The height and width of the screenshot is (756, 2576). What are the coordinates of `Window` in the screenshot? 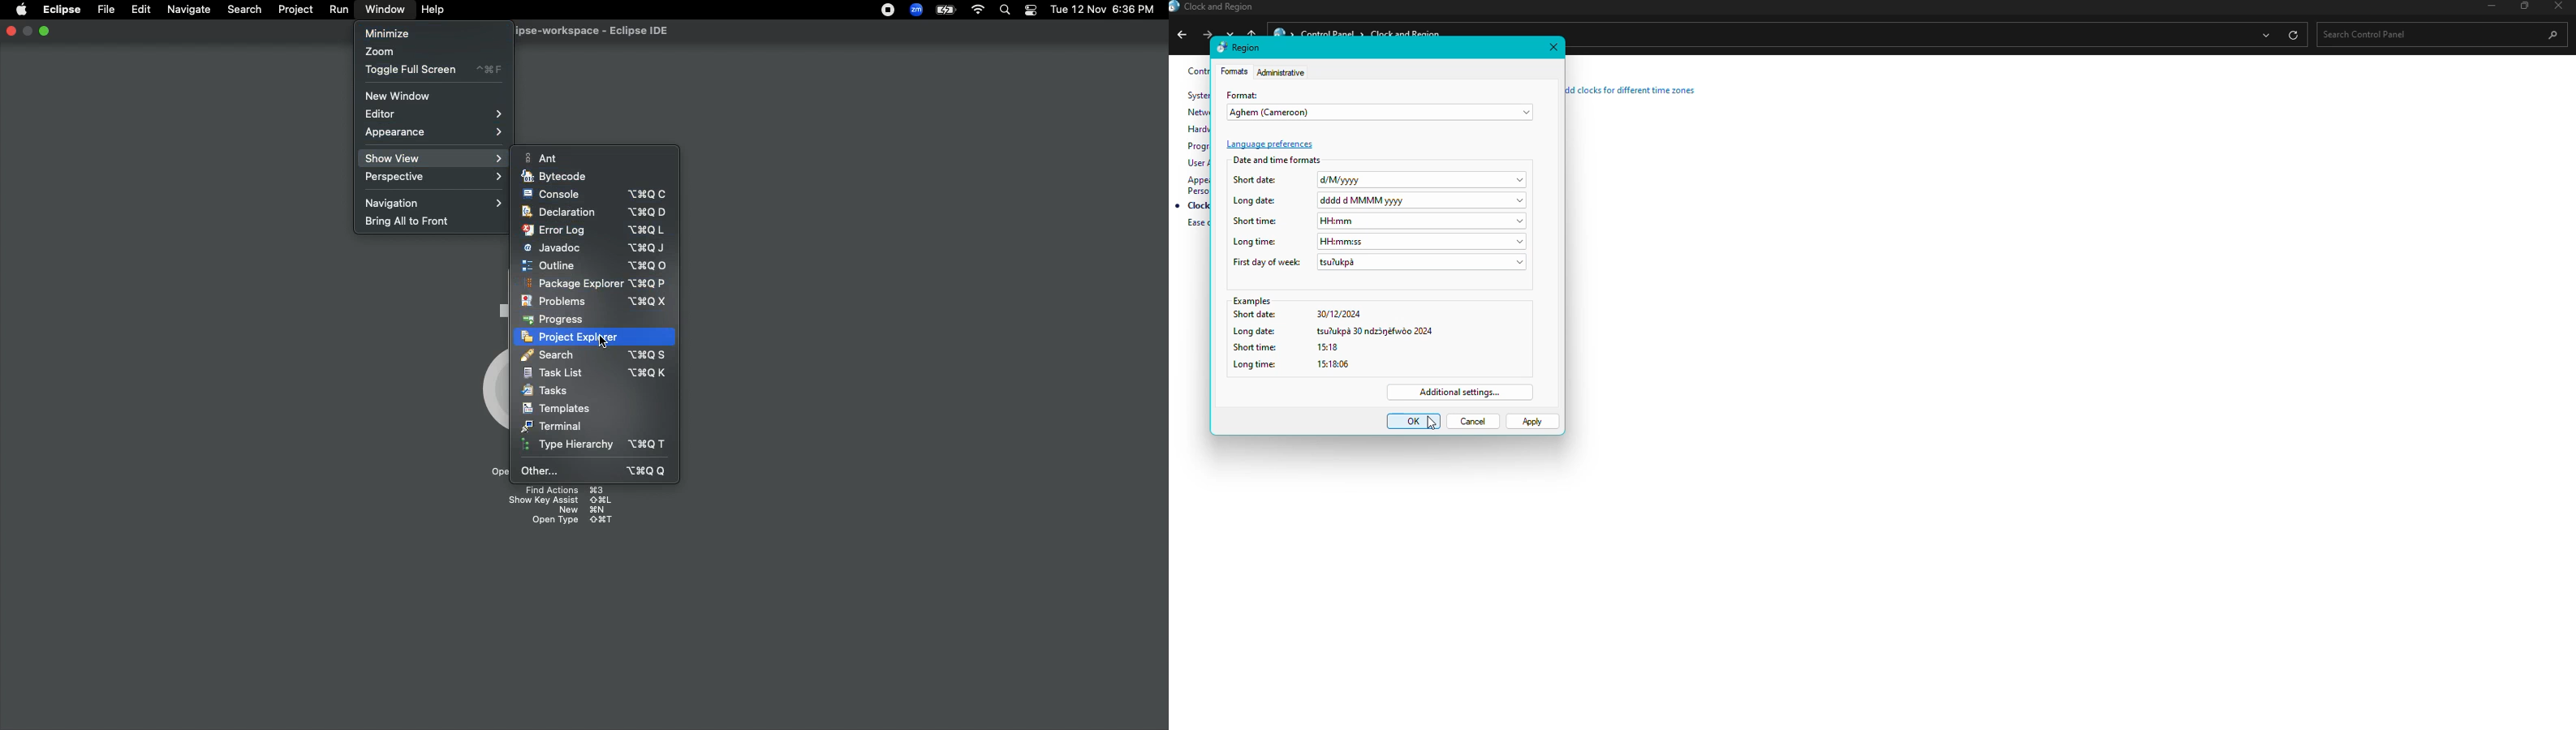 It's located at (381, 9).